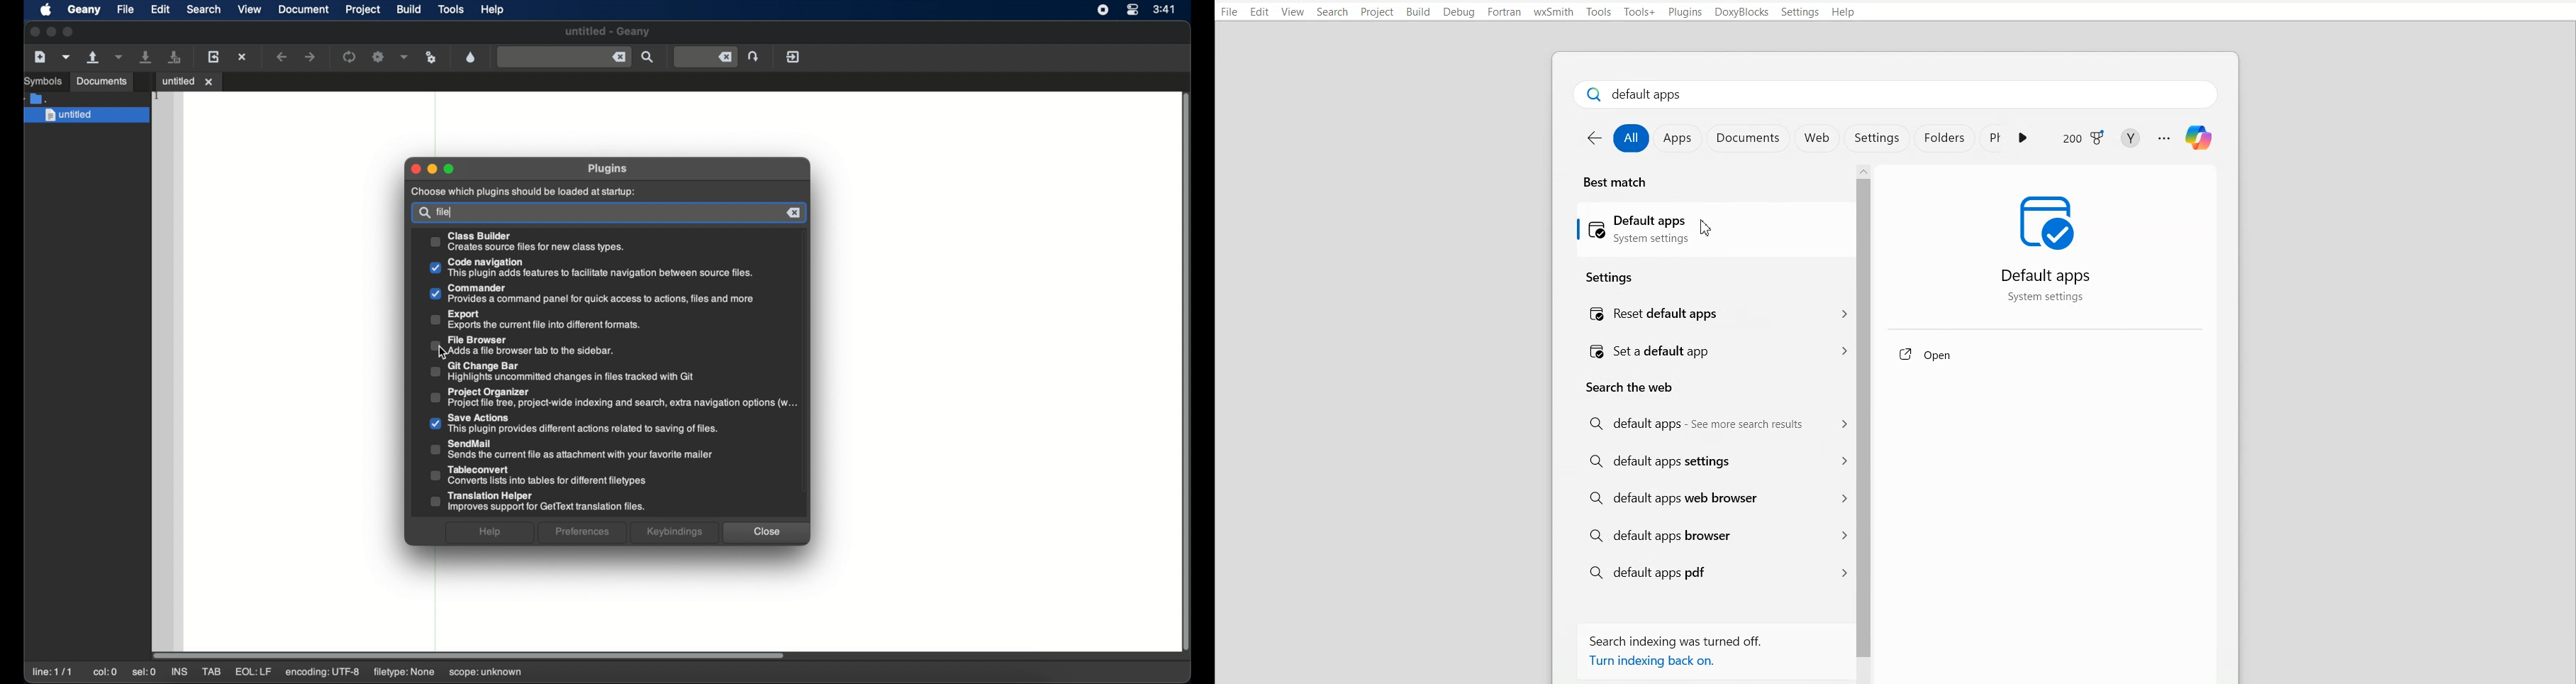  What do you see at coordinates (144, 673) in the screenshot?
I see `sel: 0` at bounding box center [144, 673].